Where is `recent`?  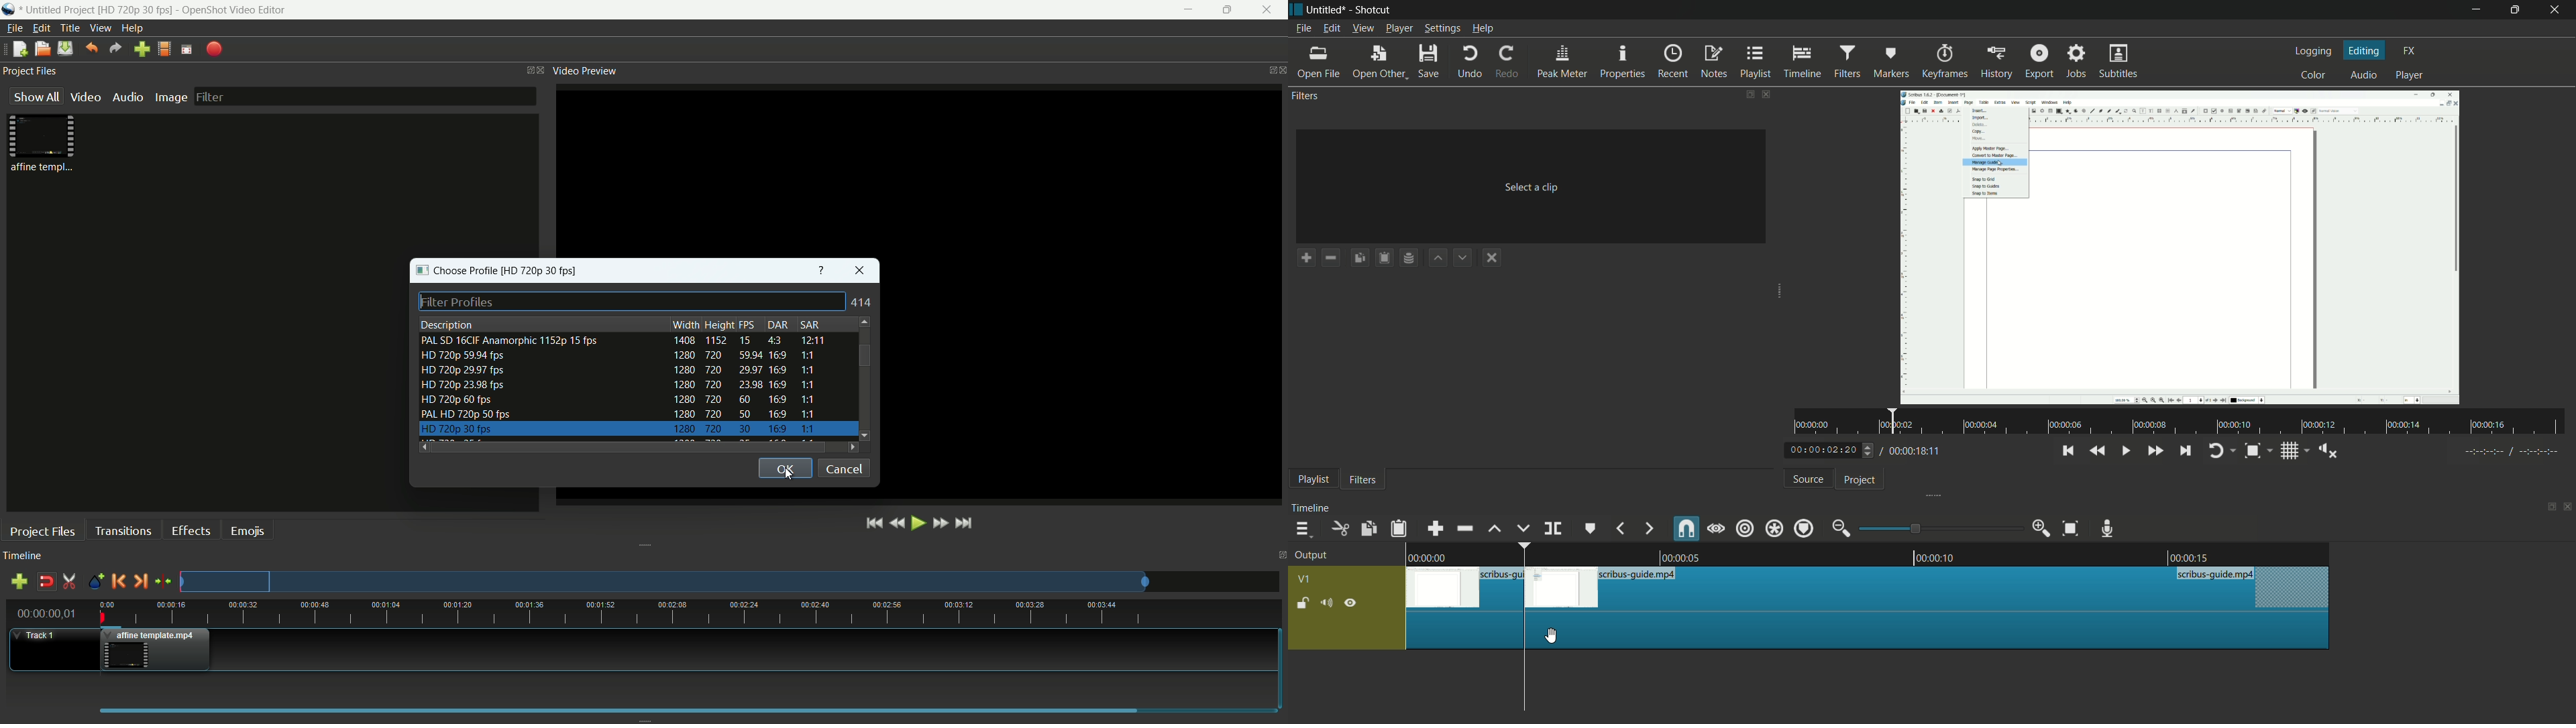
recent is located at coordinates (1674, 62).